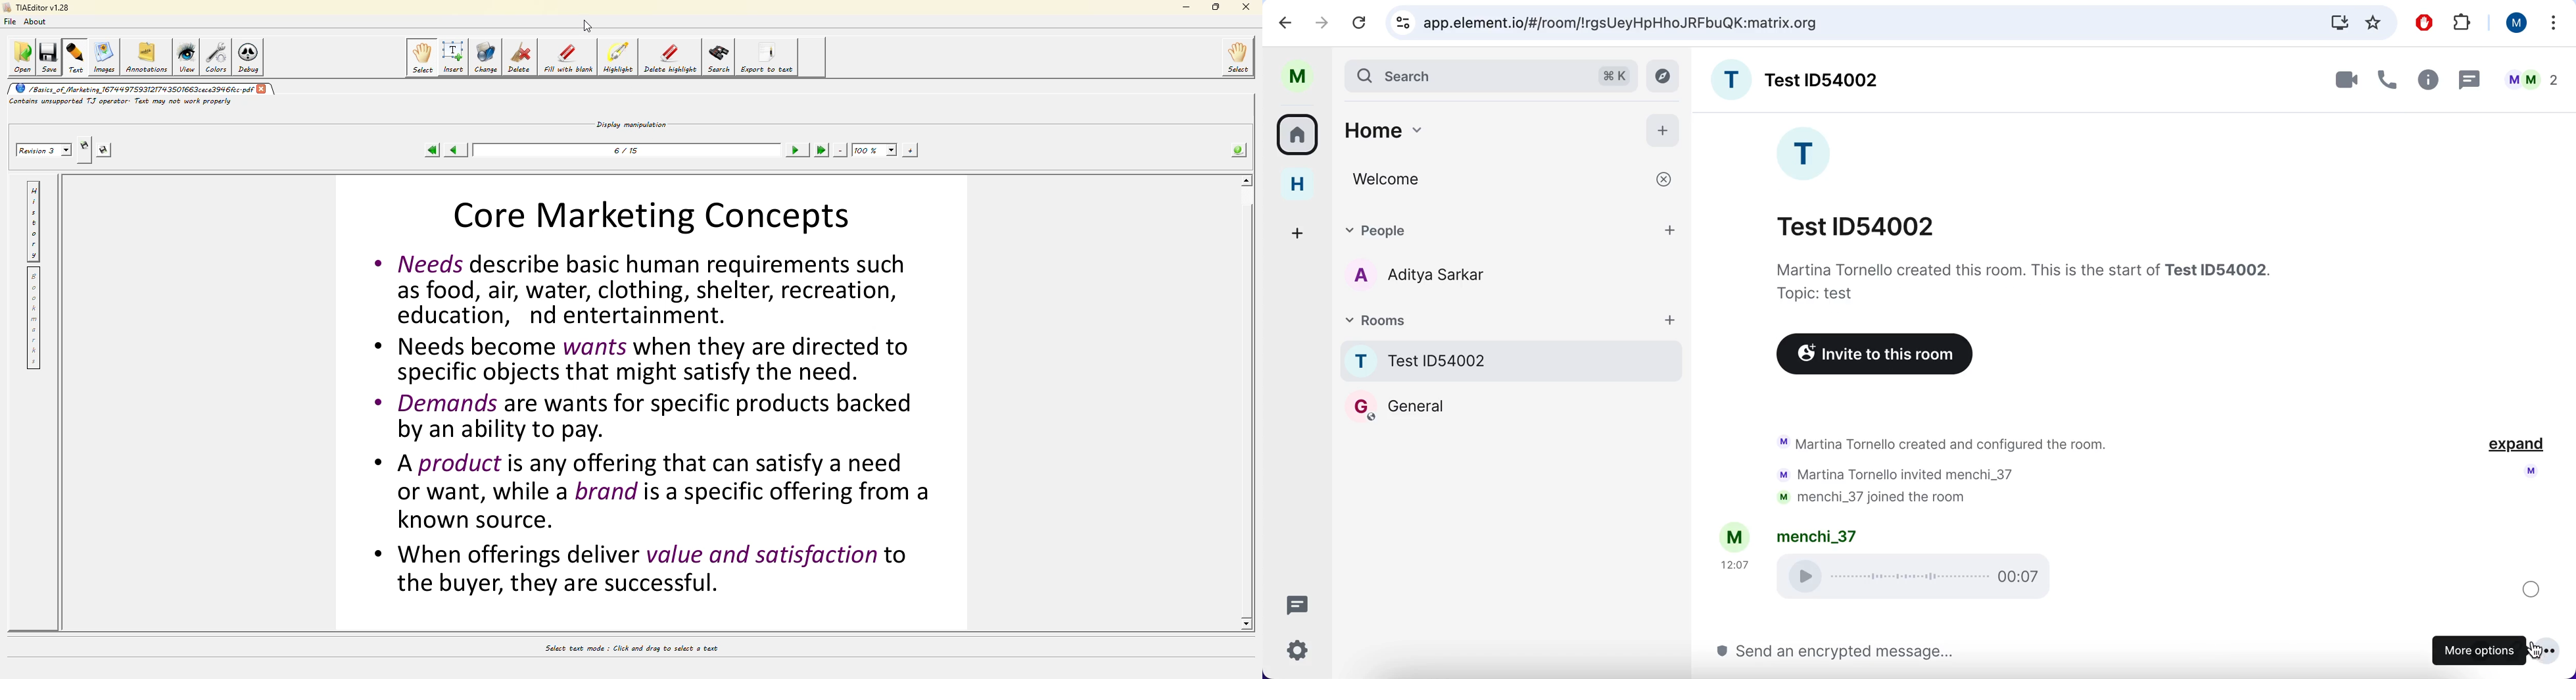 Image resolution: width=2576 pixels, height=700 pixels. What do you see at coordinates (1510, 180) in the screenshot?
I see `welcome` at bounding box center [1510, 180].